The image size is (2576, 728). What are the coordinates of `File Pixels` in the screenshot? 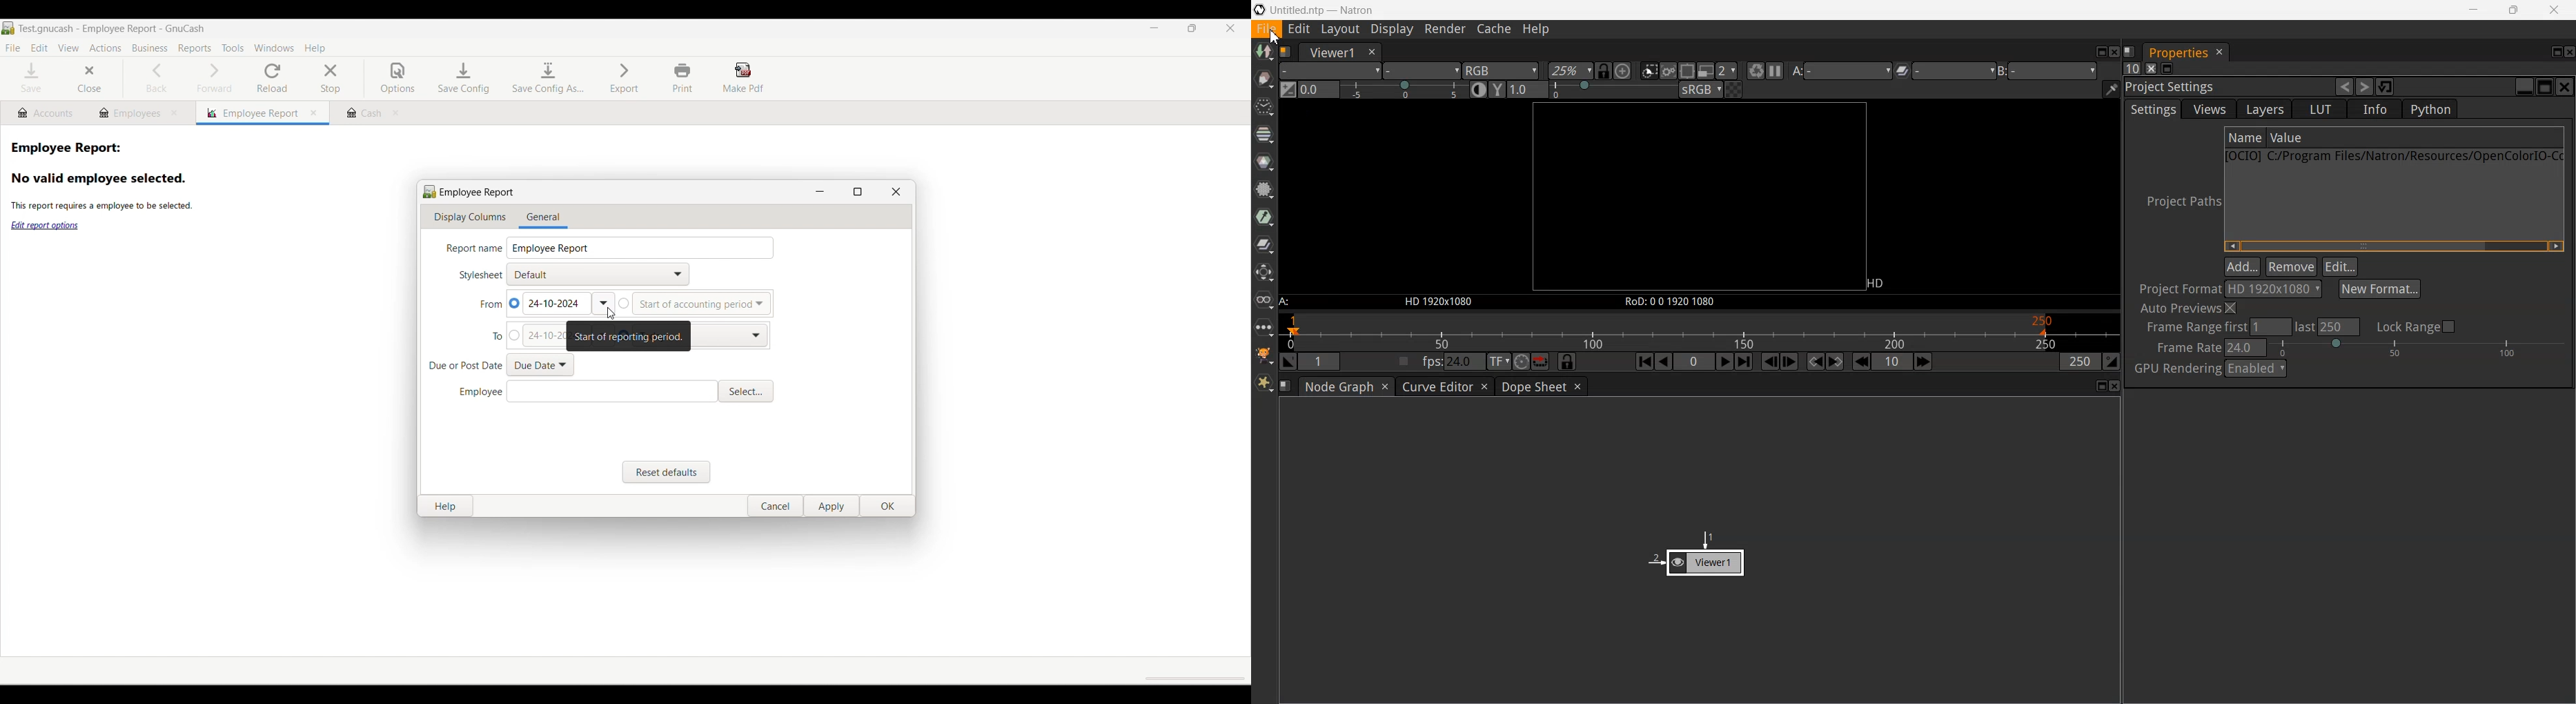 It's located at (2234, 289).